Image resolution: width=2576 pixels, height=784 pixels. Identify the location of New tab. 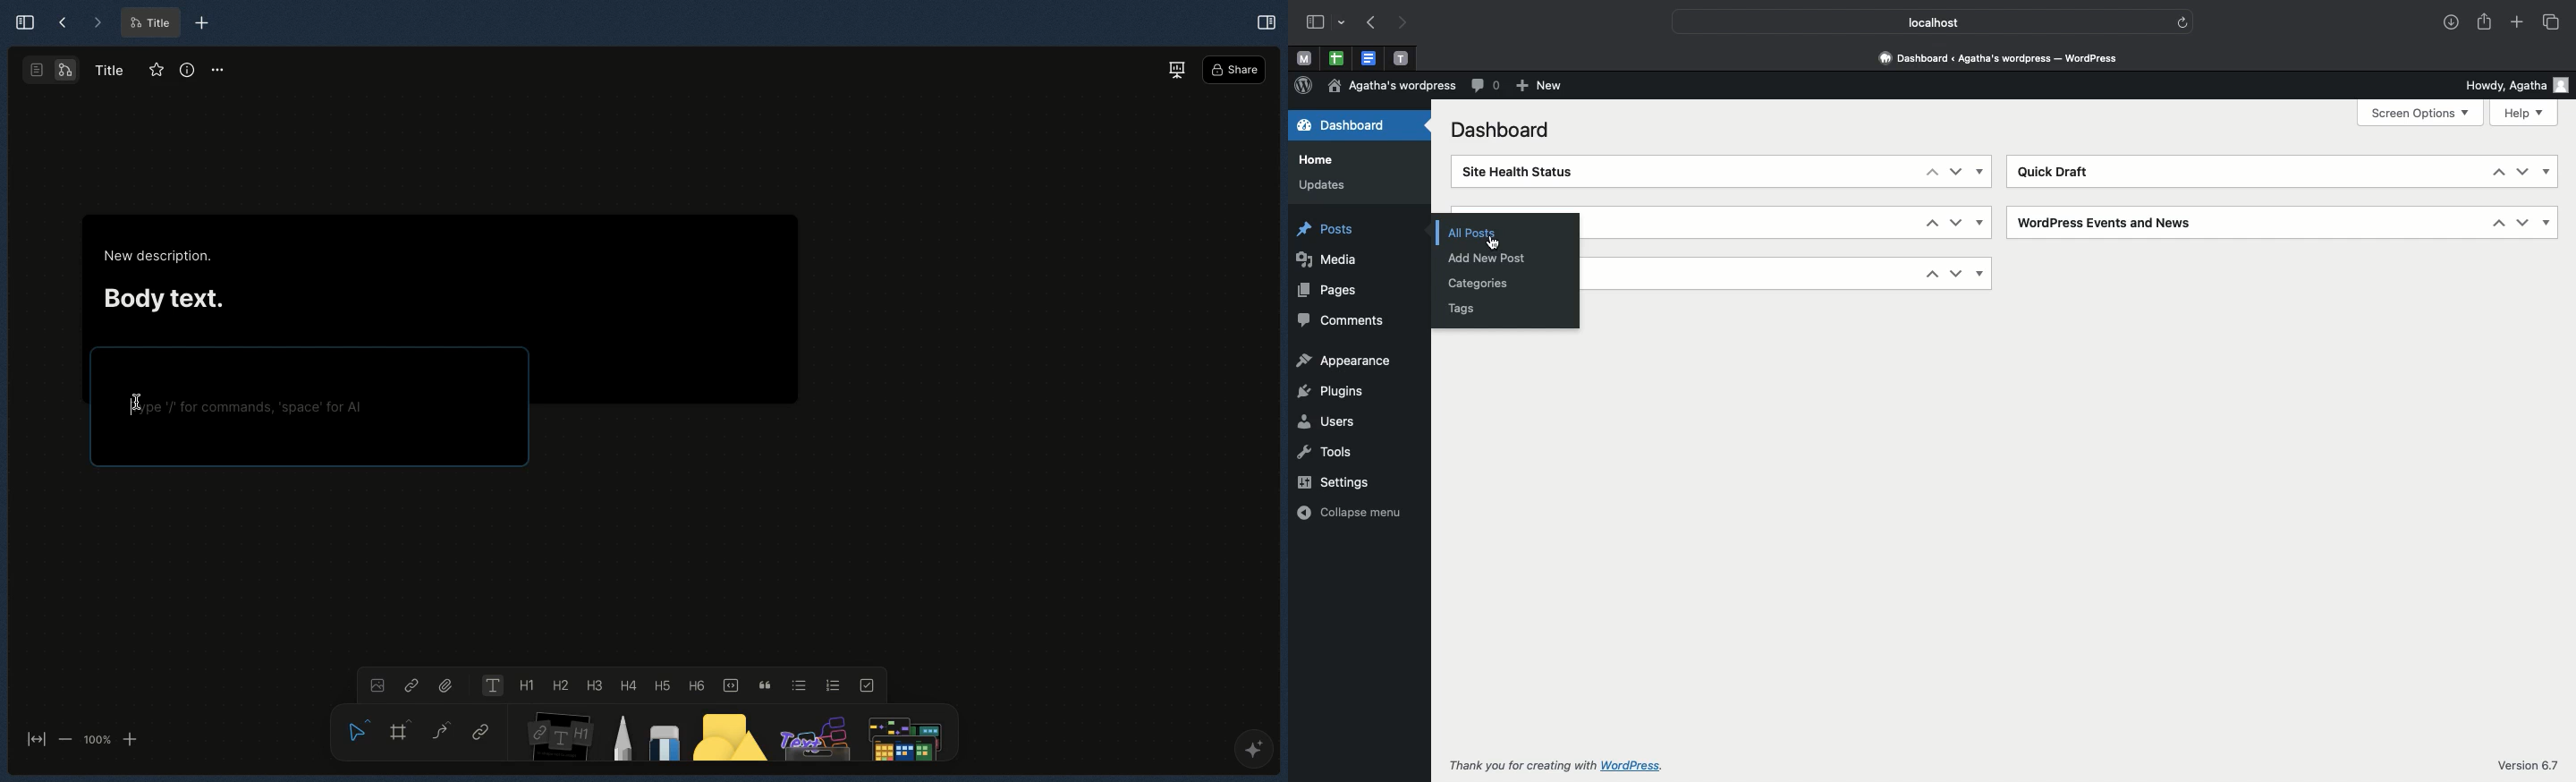
(202, 23).